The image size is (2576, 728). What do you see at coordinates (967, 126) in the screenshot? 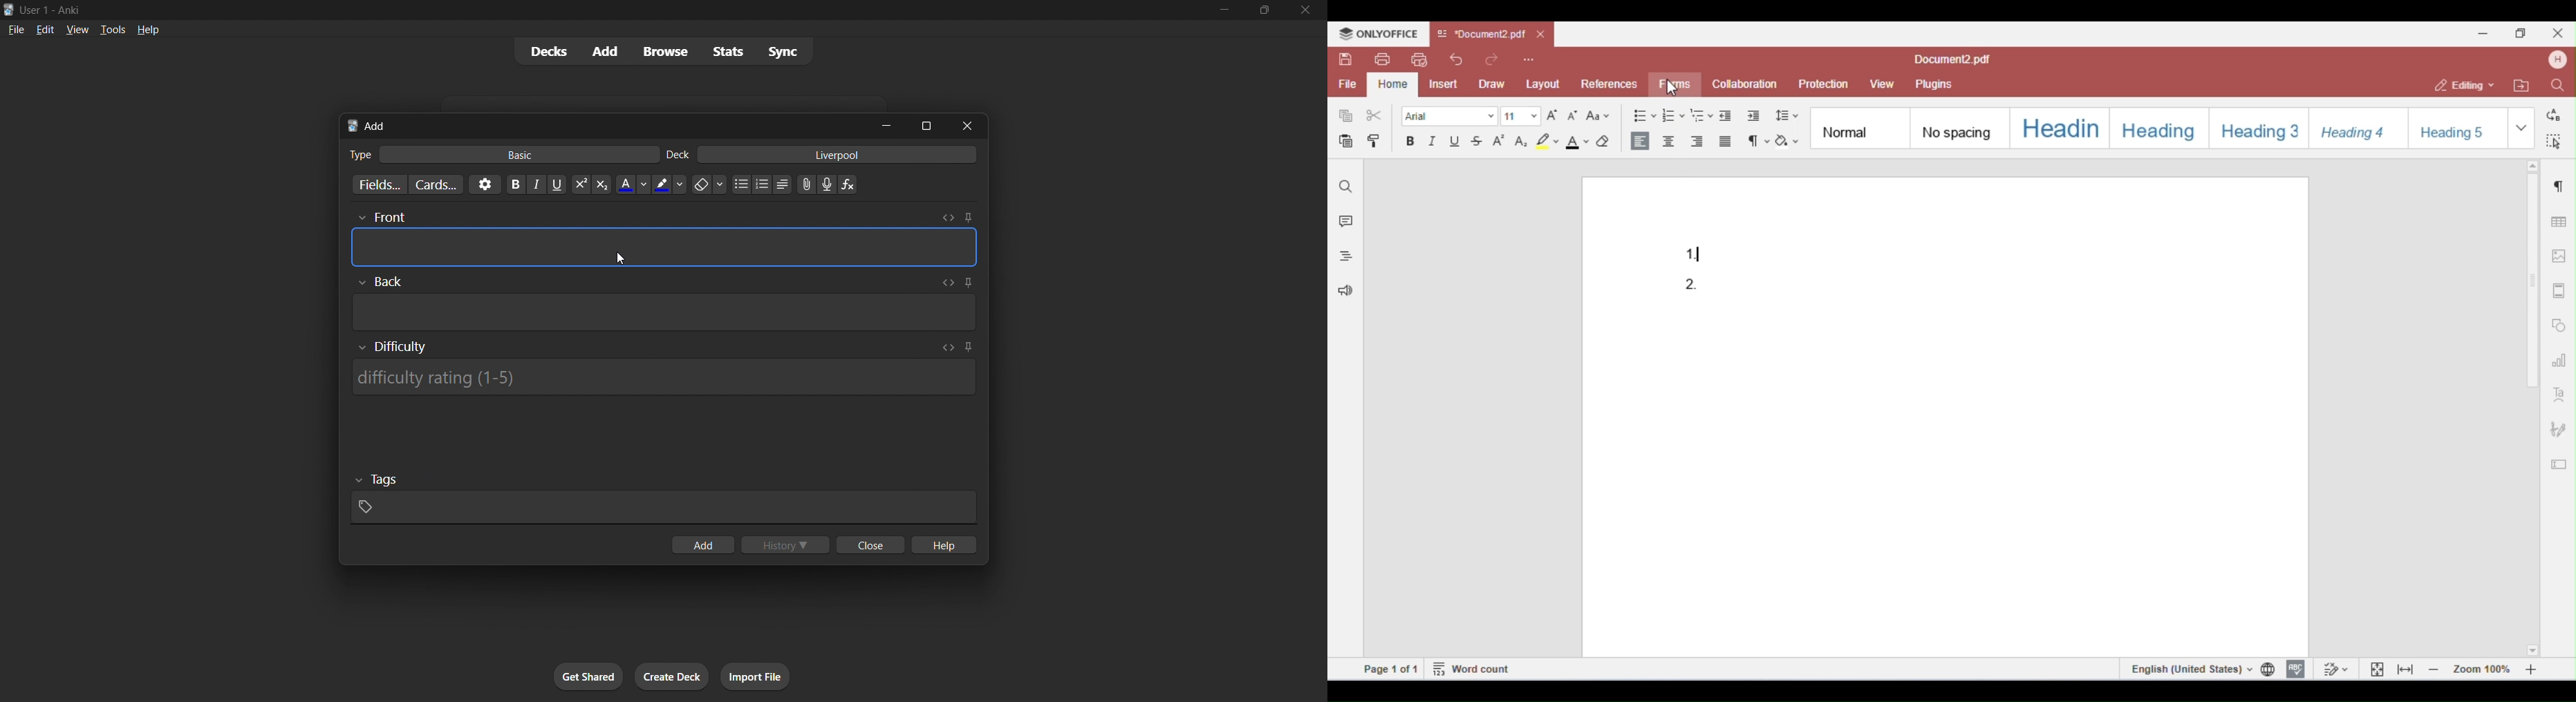
I see `close` at bounding box center [967, 126].